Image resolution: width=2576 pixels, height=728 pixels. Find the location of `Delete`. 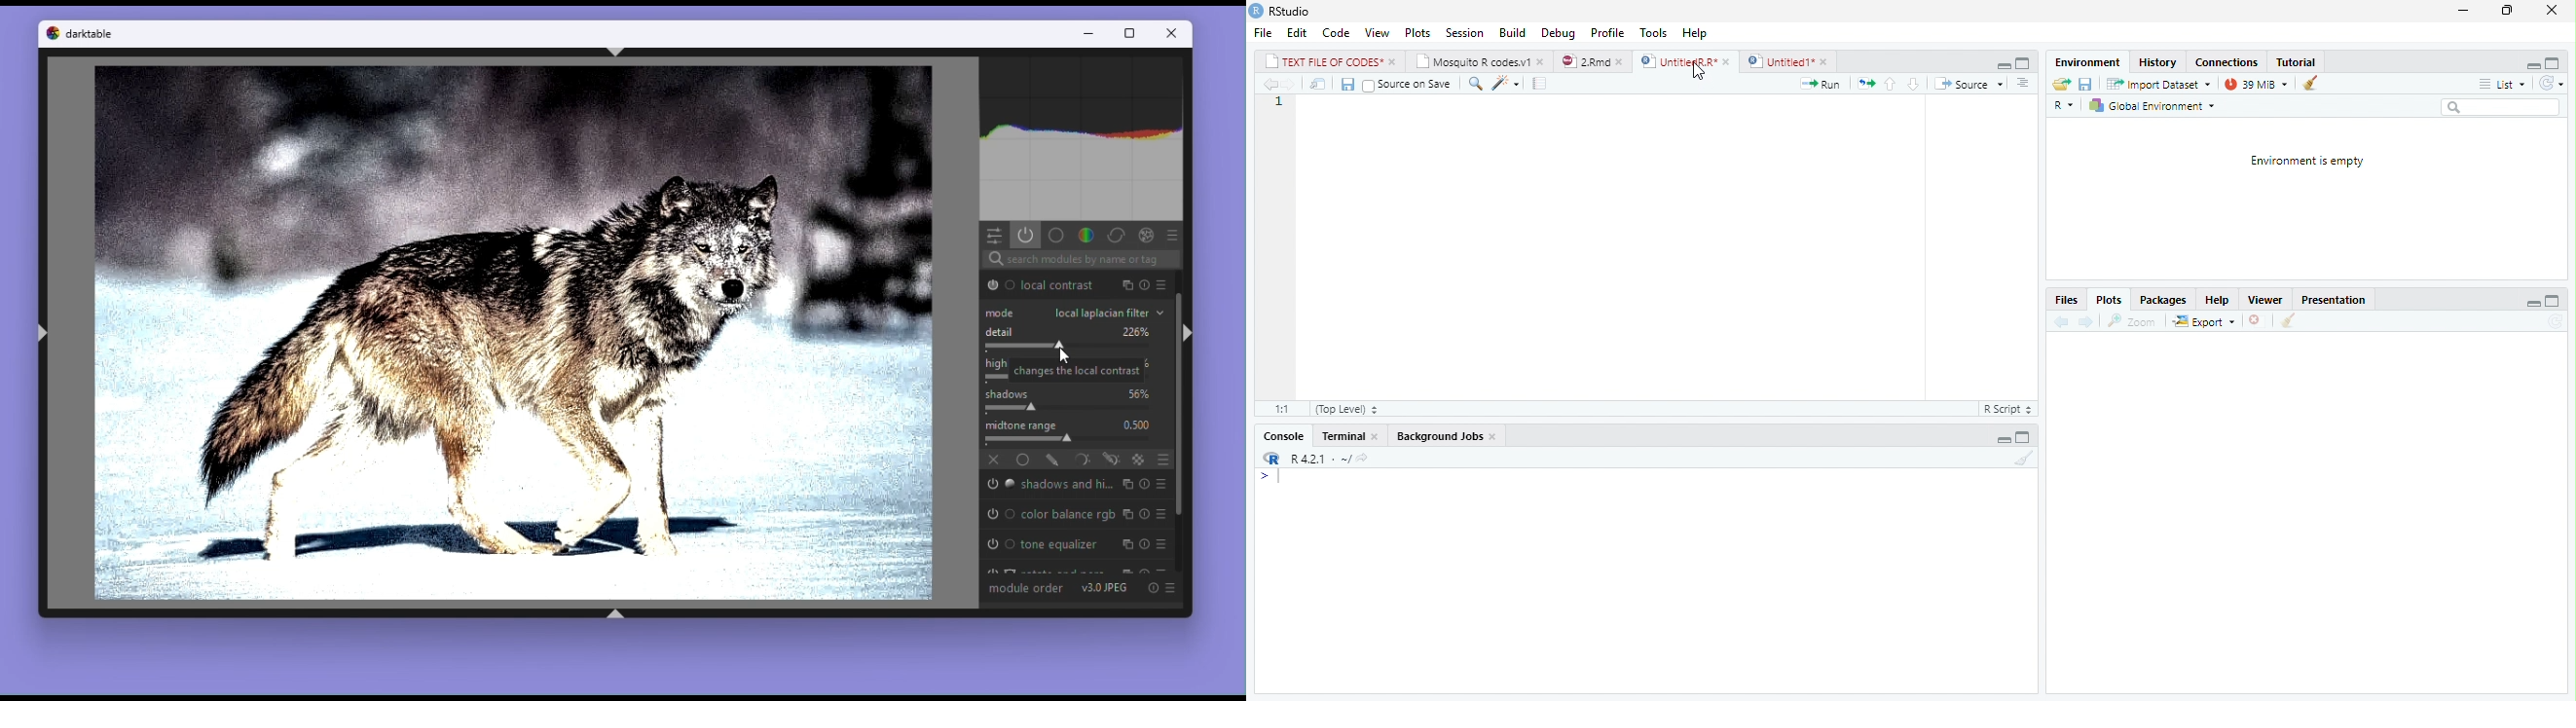

Delete is located at coordinates (2256, 320).